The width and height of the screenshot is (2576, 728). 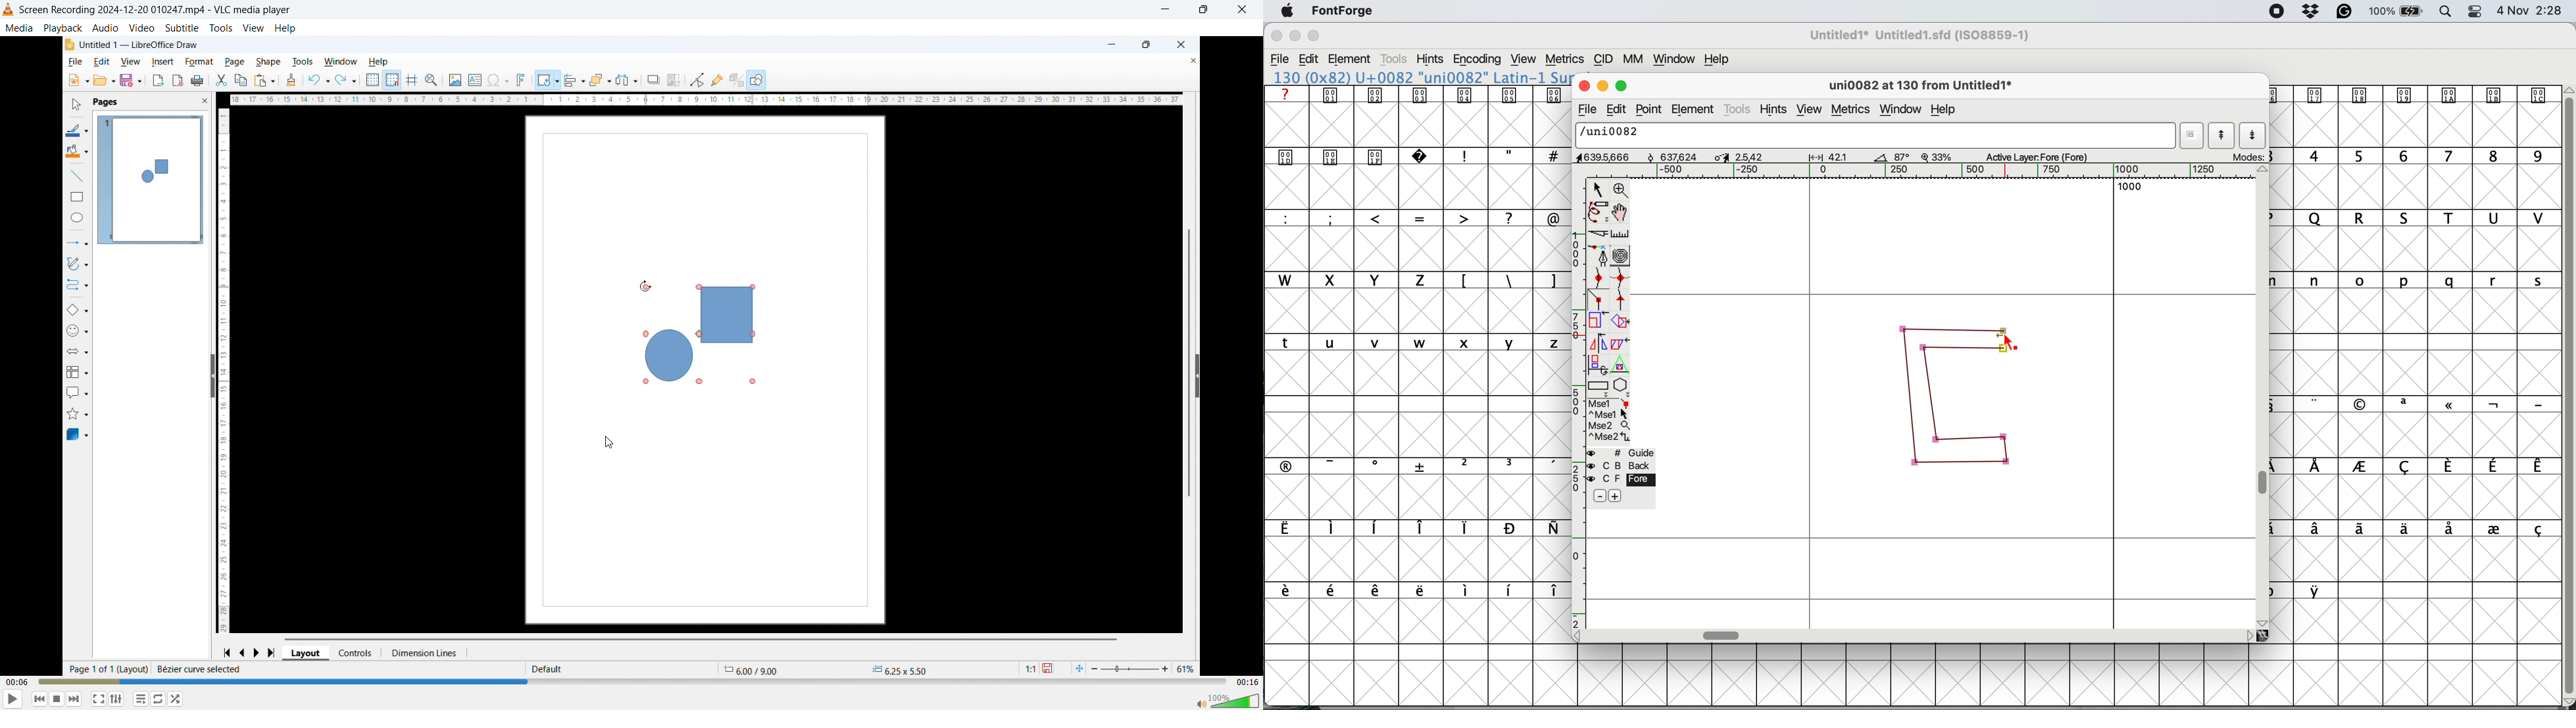 What do you see at coordinates (2474, 11) in the screenshot?
I see `control center` at bounding box center [2474, 11].